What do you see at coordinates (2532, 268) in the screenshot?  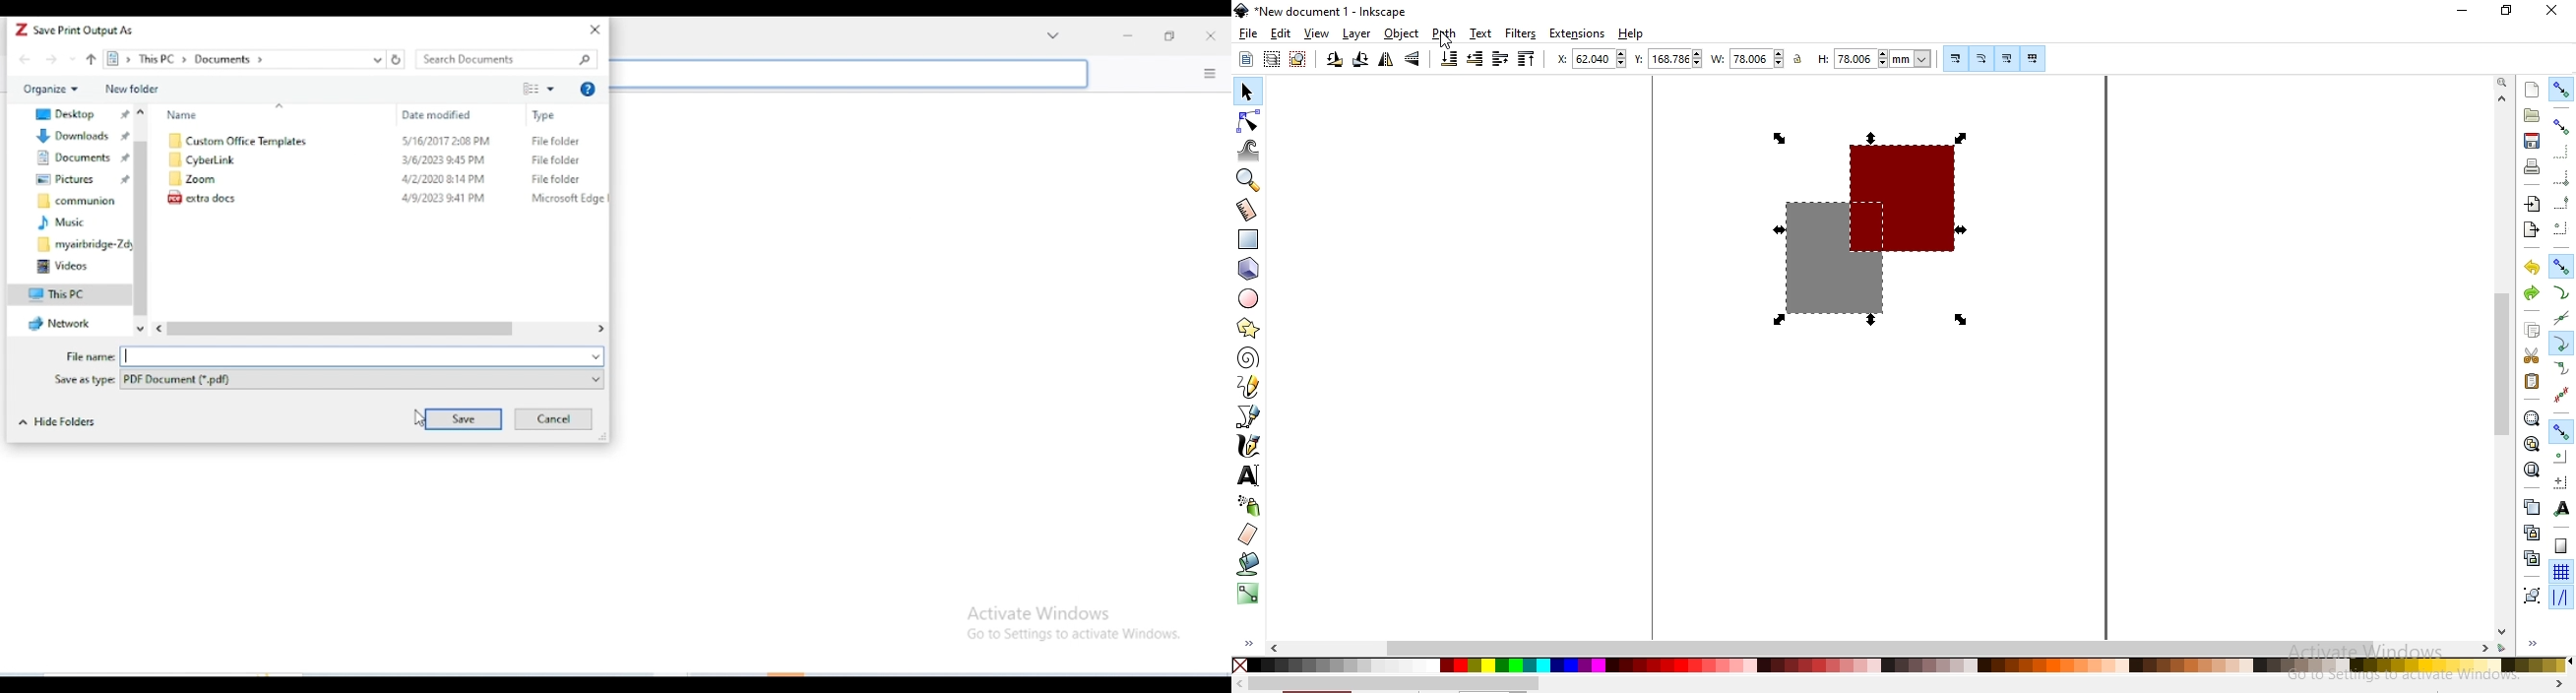 I see `undo` at bounding box center [2532, 268].